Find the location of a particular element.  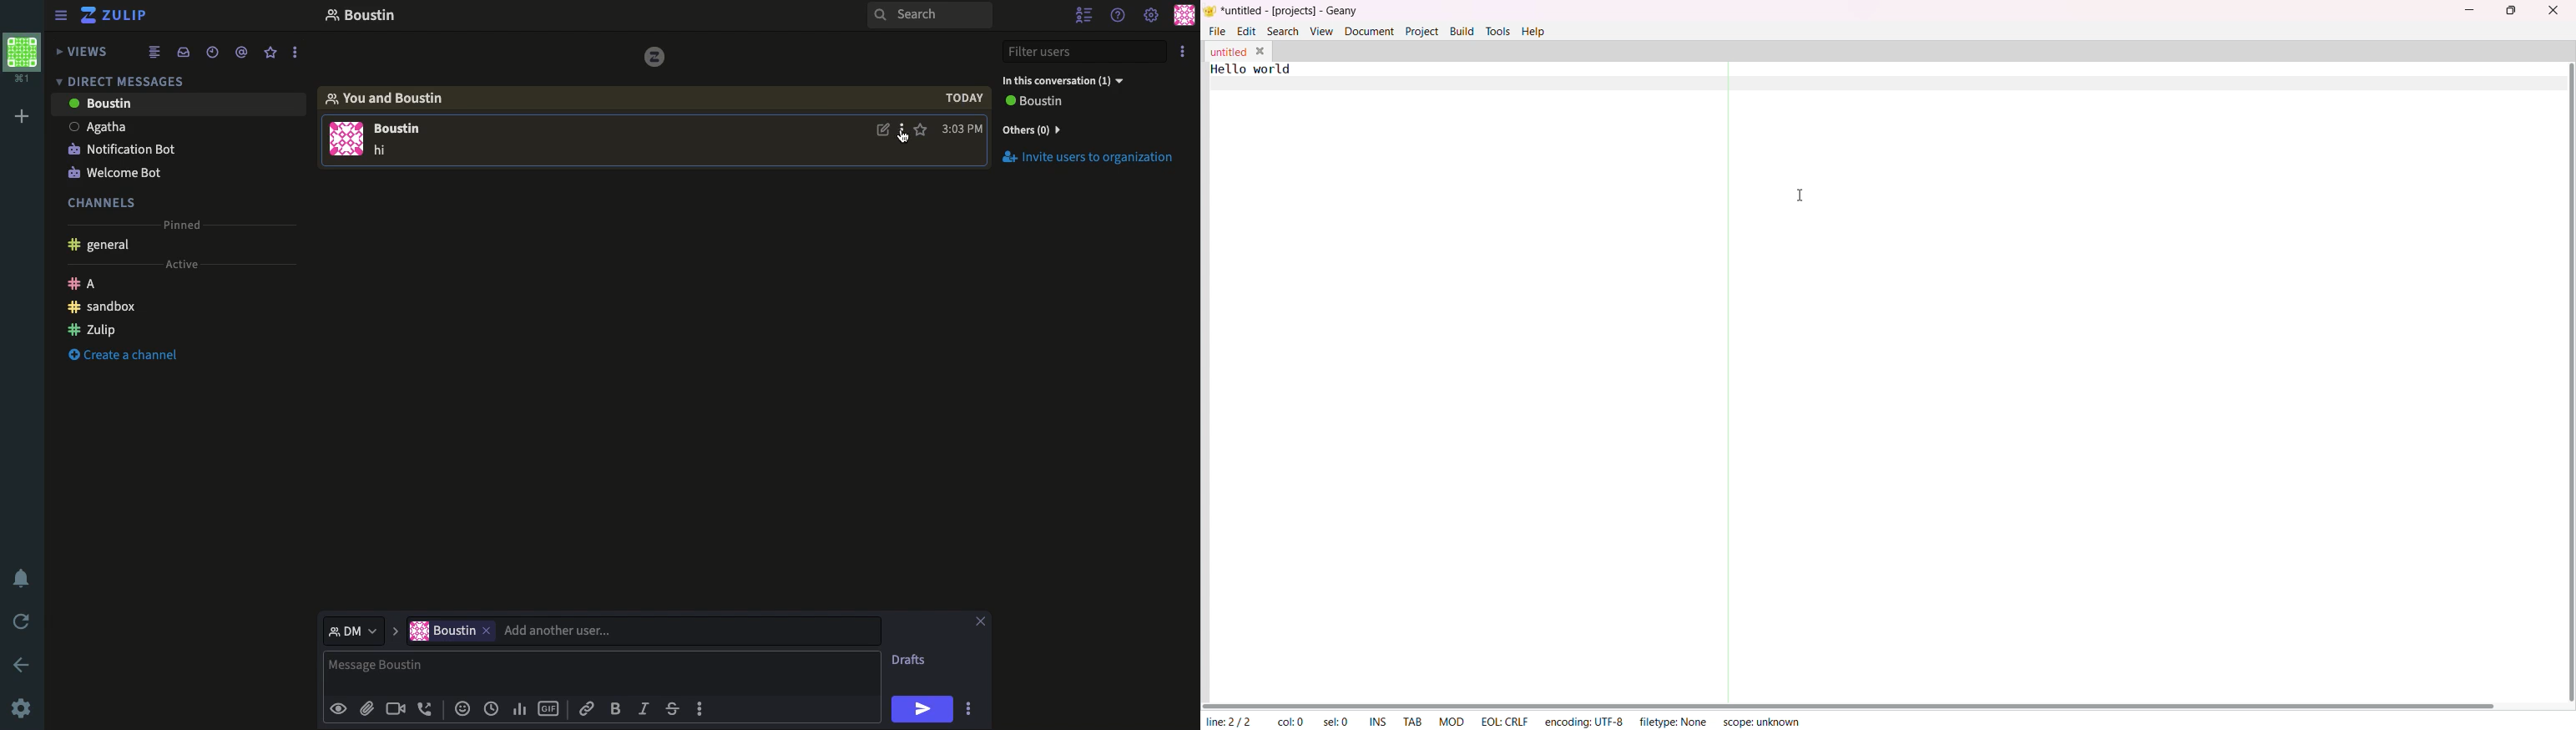

Time is located at coordinates (492, 708).